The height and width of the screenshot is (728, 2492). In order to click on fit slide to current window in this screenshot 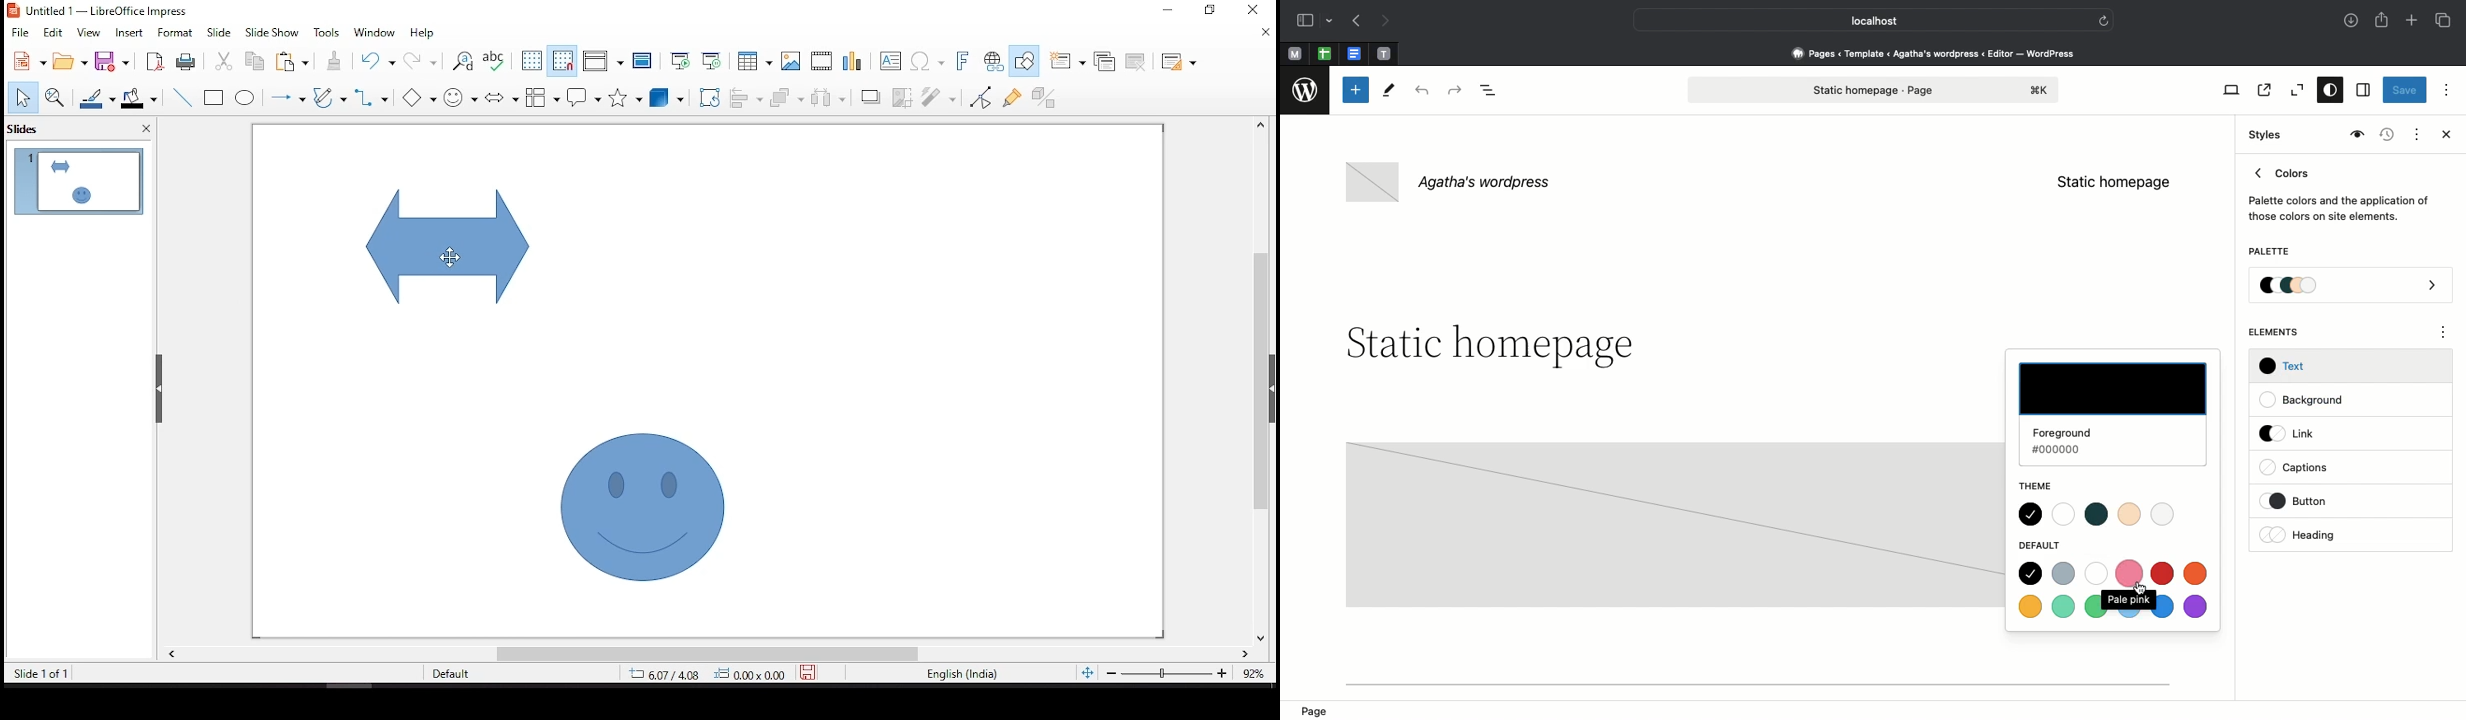, I will do `click(1085, 672)`.